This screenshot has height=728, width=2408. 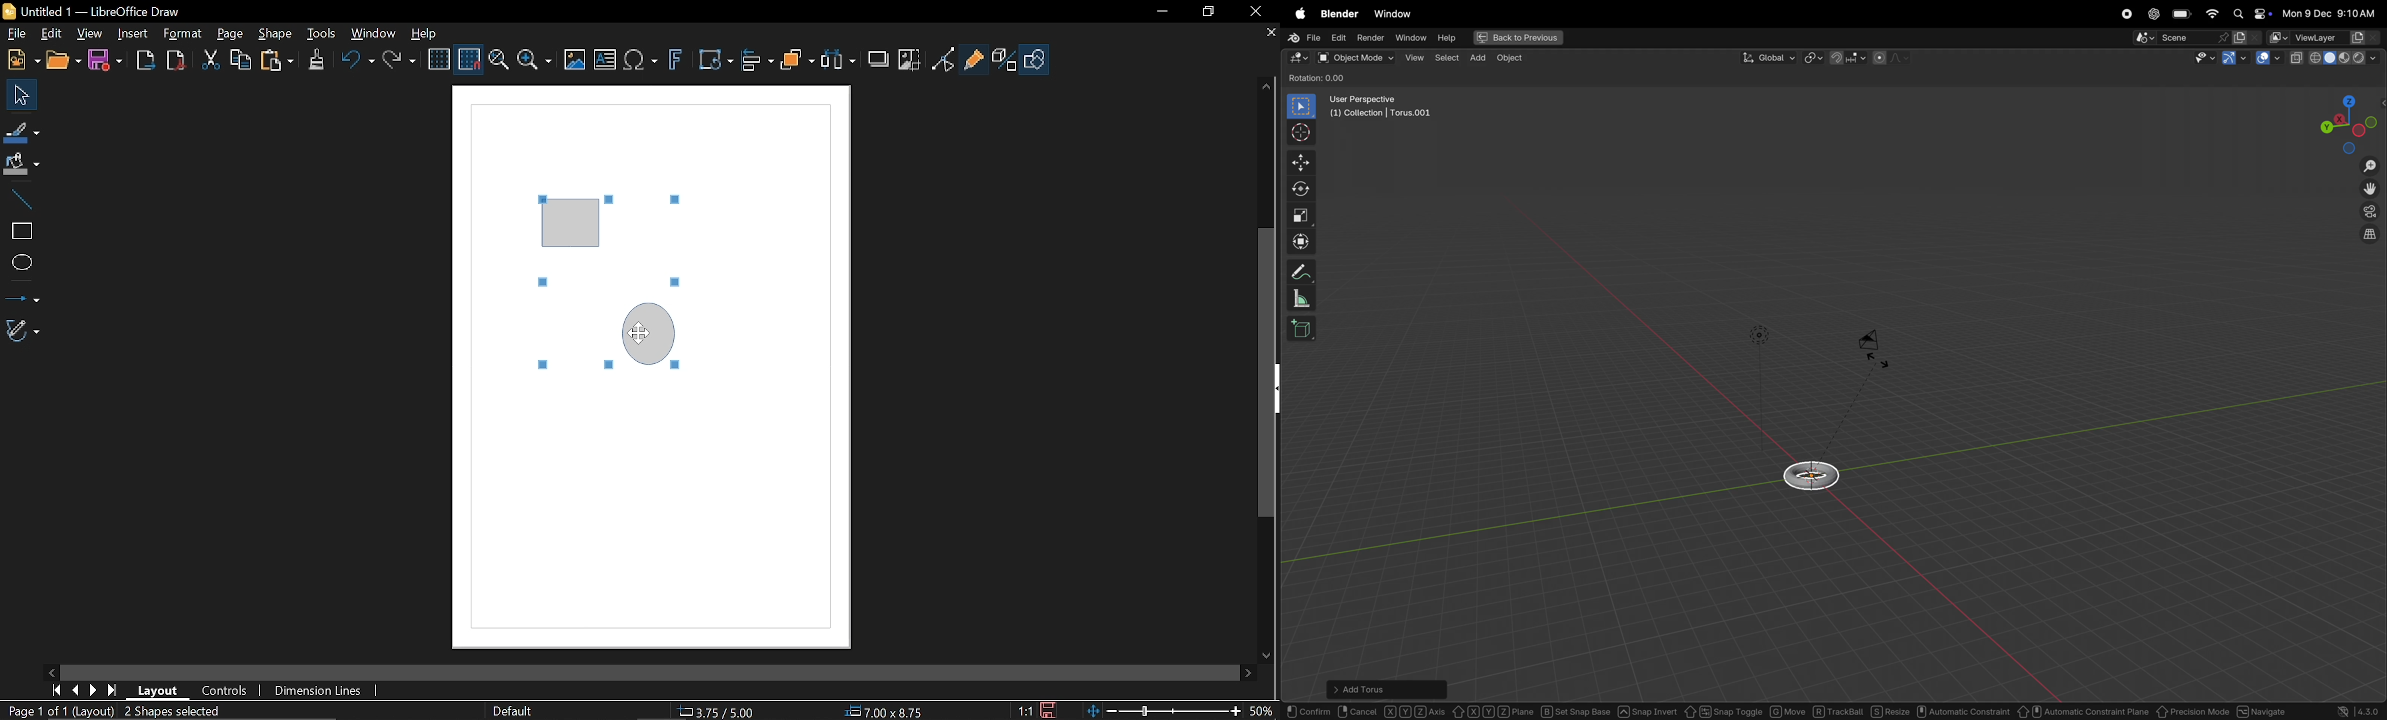 What do you see at coordinates (89, 34) in the screenshot?
I see `View` at bounding box center [89, 34].